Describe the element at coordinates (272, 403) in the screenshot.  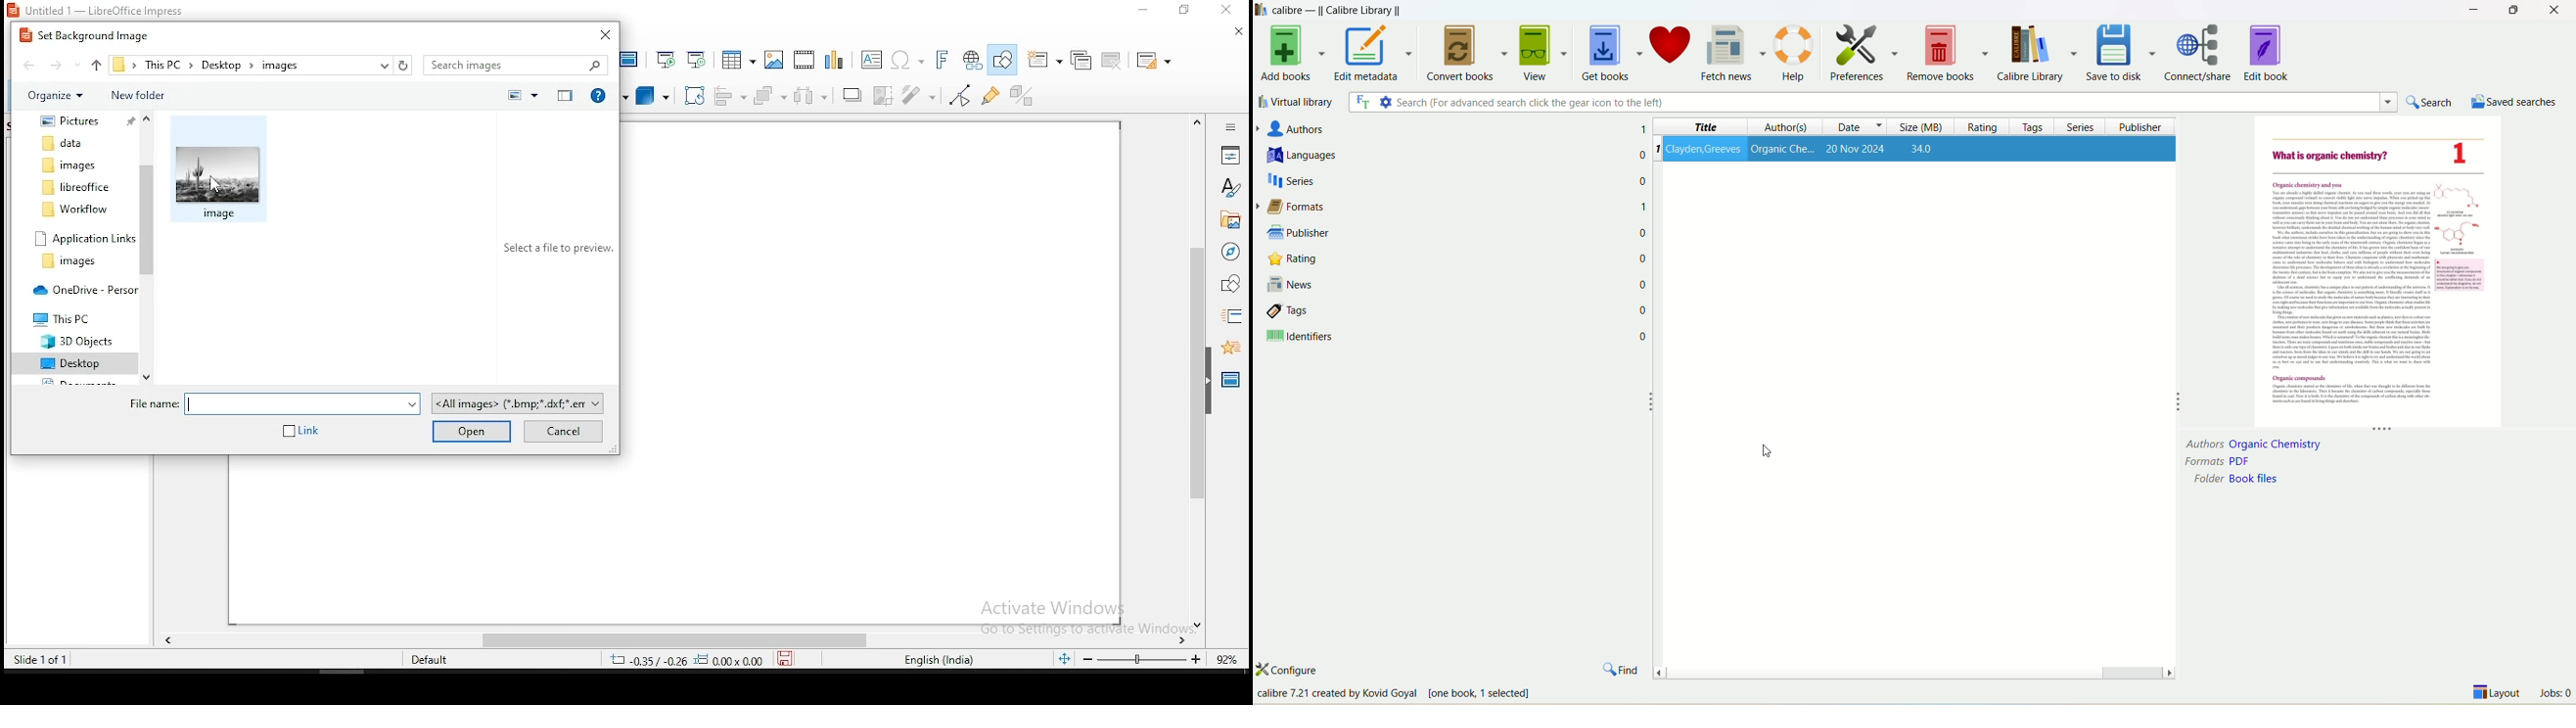
I see `File name` at that location.